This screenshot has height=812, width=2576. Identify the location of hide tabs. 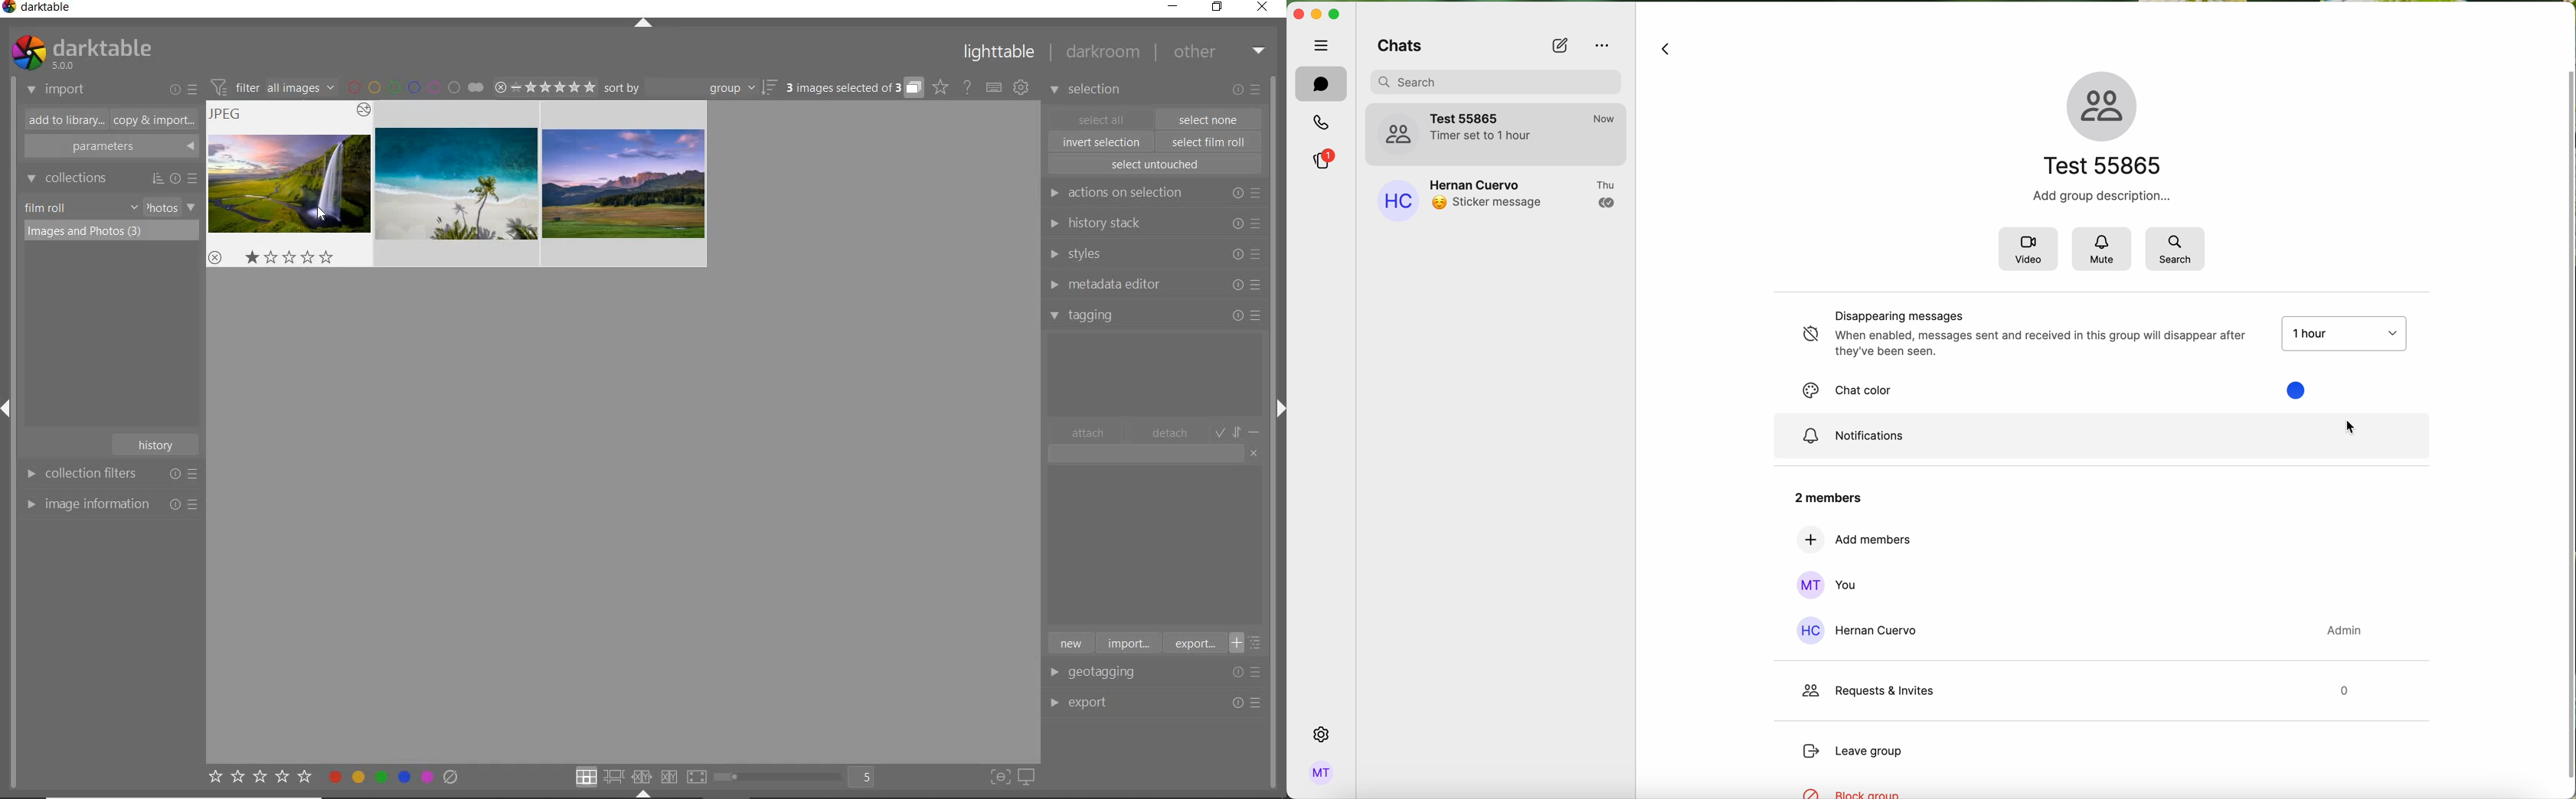
(1319, 45).